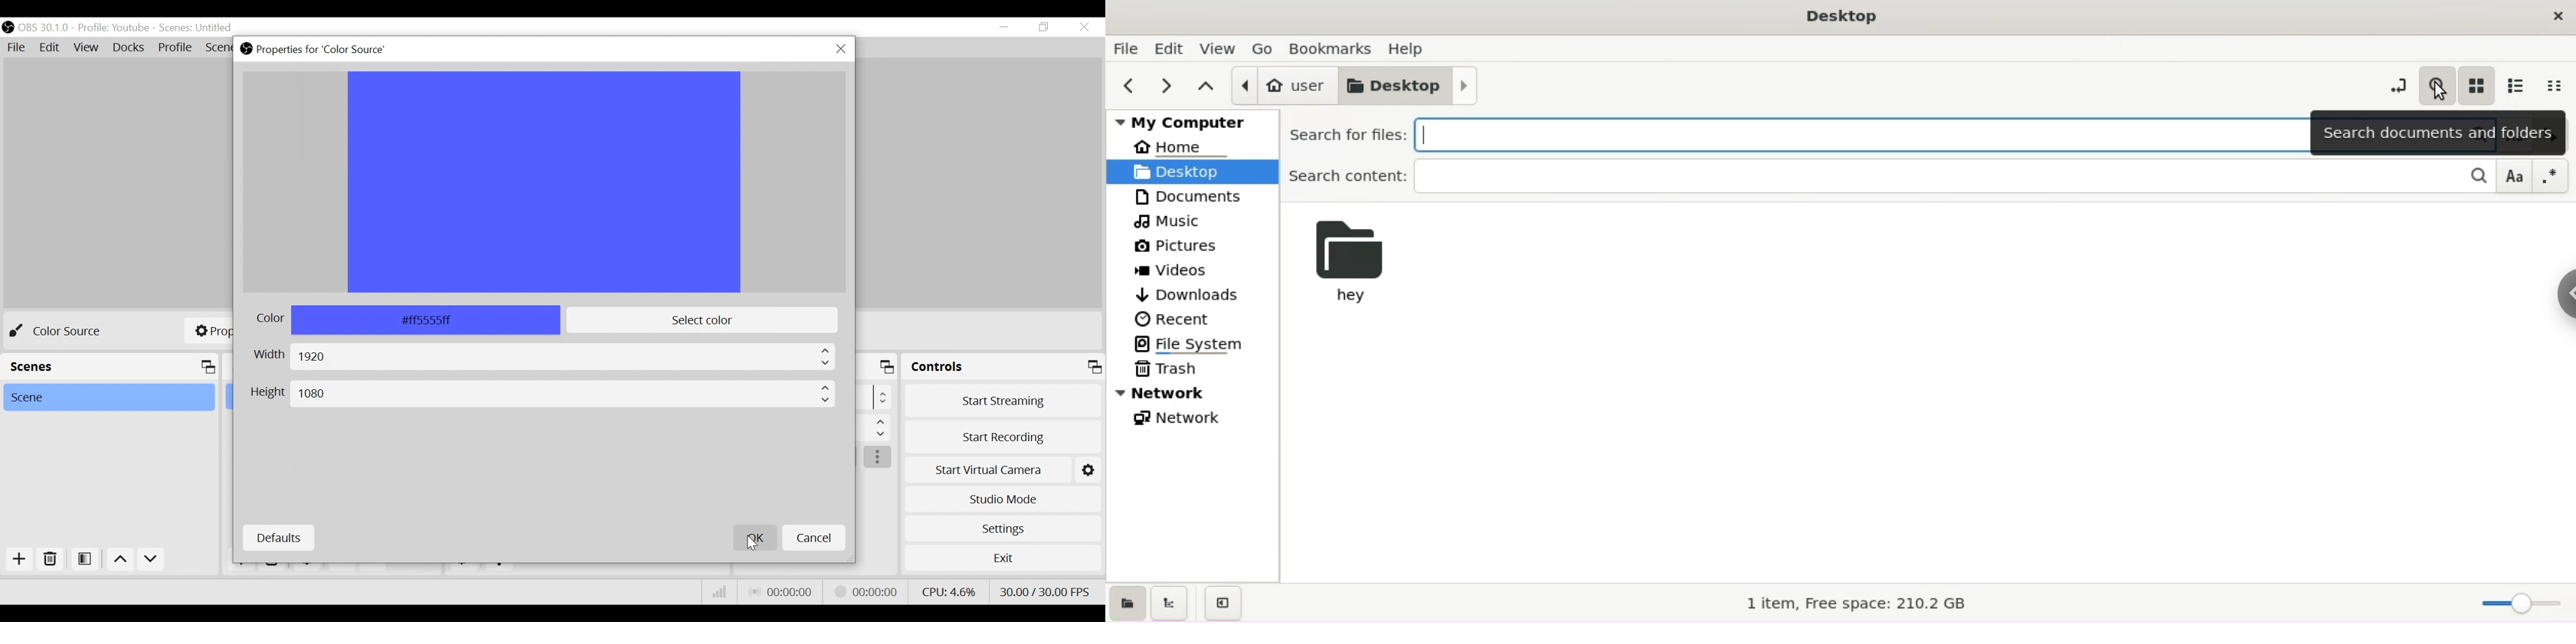 Image resolution: width=2576 pixels, height=644 pixels. I want to click on CPU Usage, so click(950, 591).